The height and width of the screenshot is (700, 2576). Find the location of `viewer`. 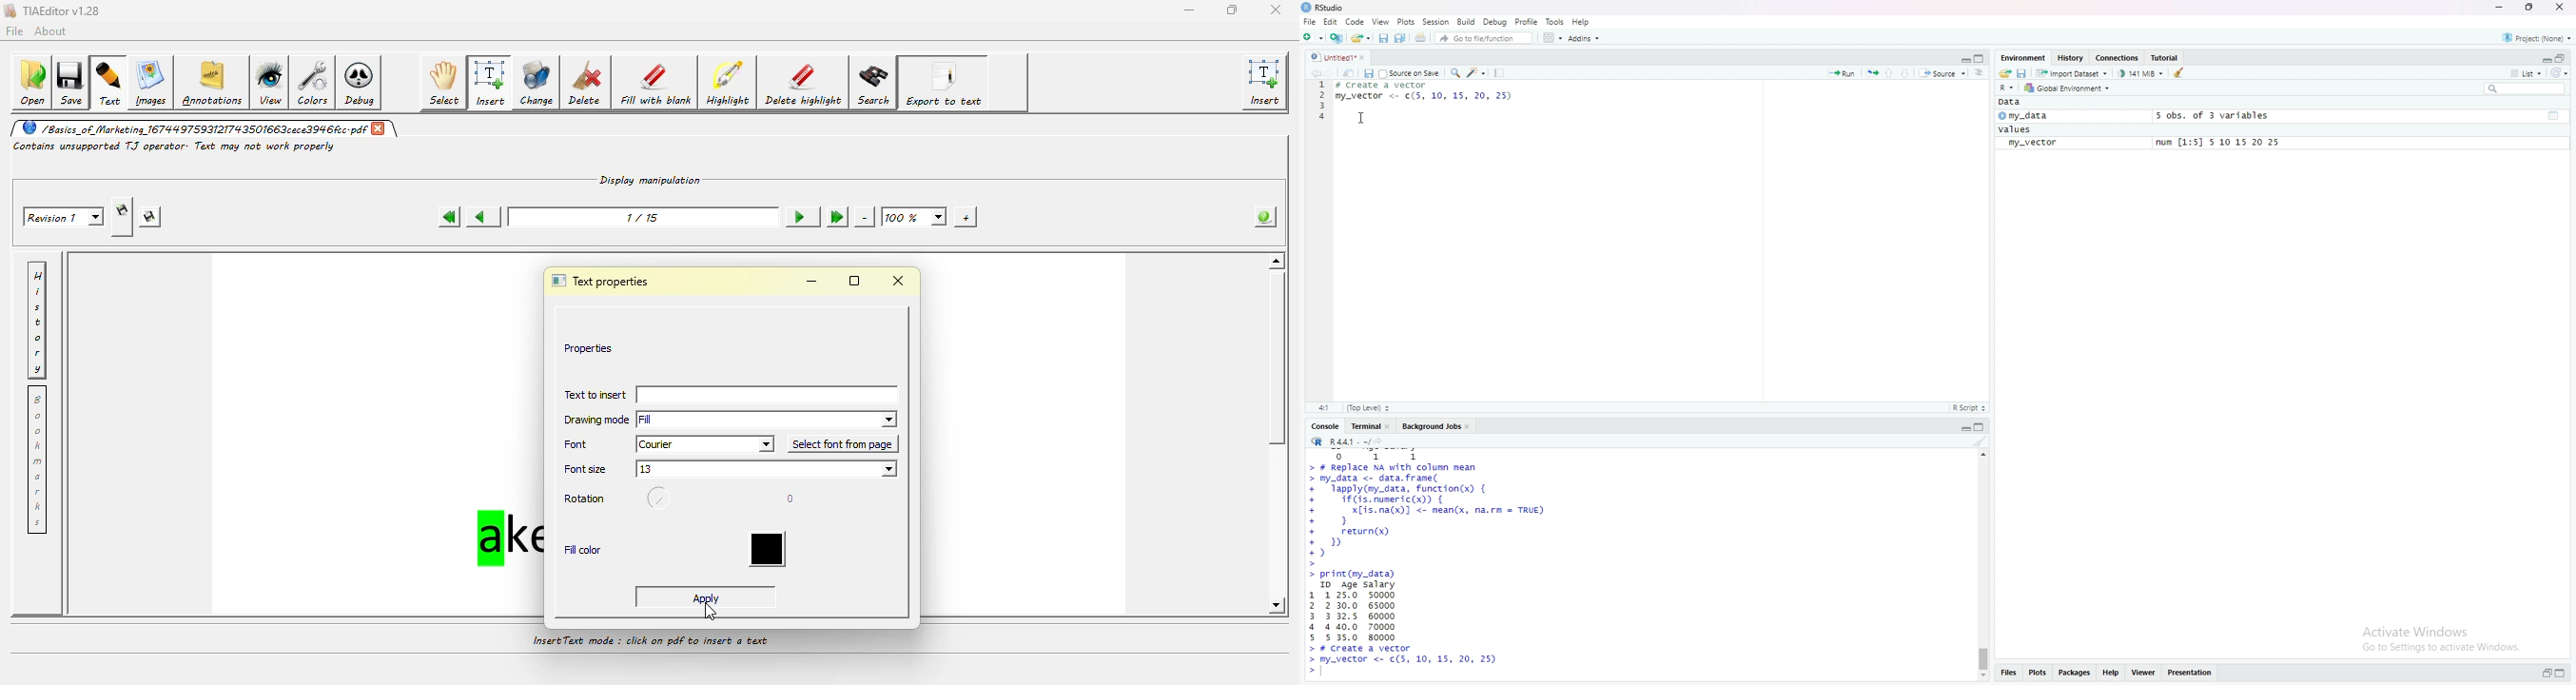

viewer is located at coordinates (2145, 671).